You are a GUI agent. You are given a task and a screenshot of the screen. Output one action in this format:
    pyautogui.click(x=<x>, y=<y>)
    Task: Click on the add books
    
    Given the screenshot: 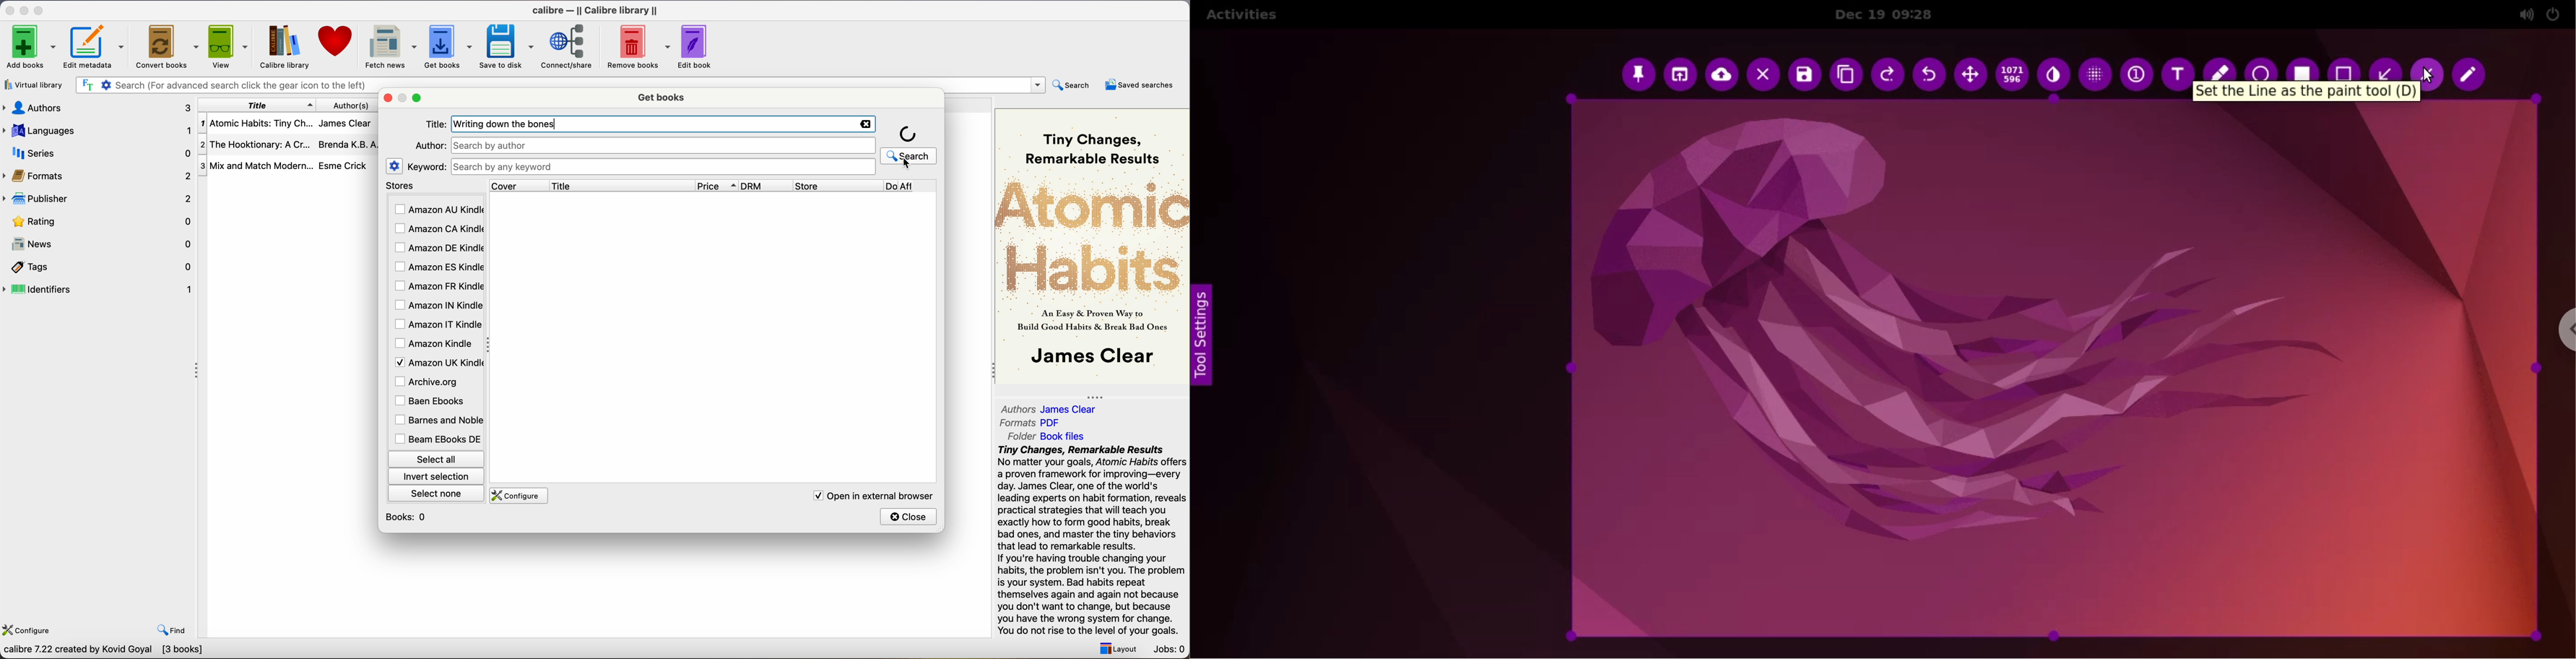 What is the action you would take?
    pyautogui.click(x=31, y=47)
    